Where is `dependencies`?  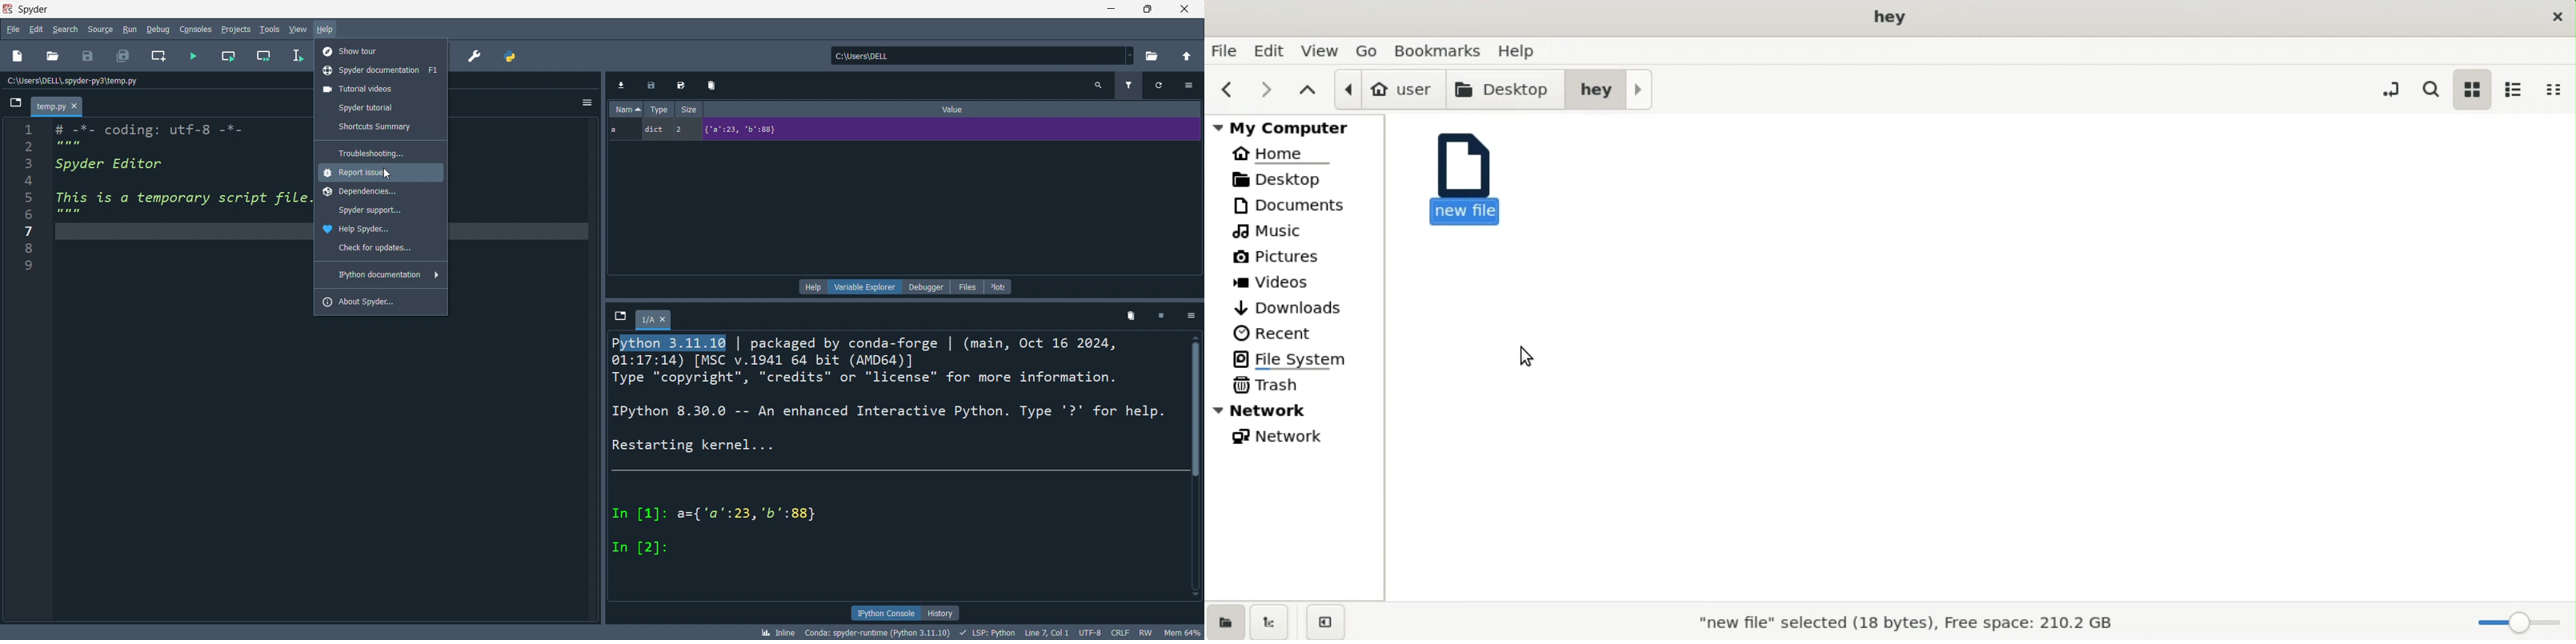
dependencies is located at coordinates (381, 191).